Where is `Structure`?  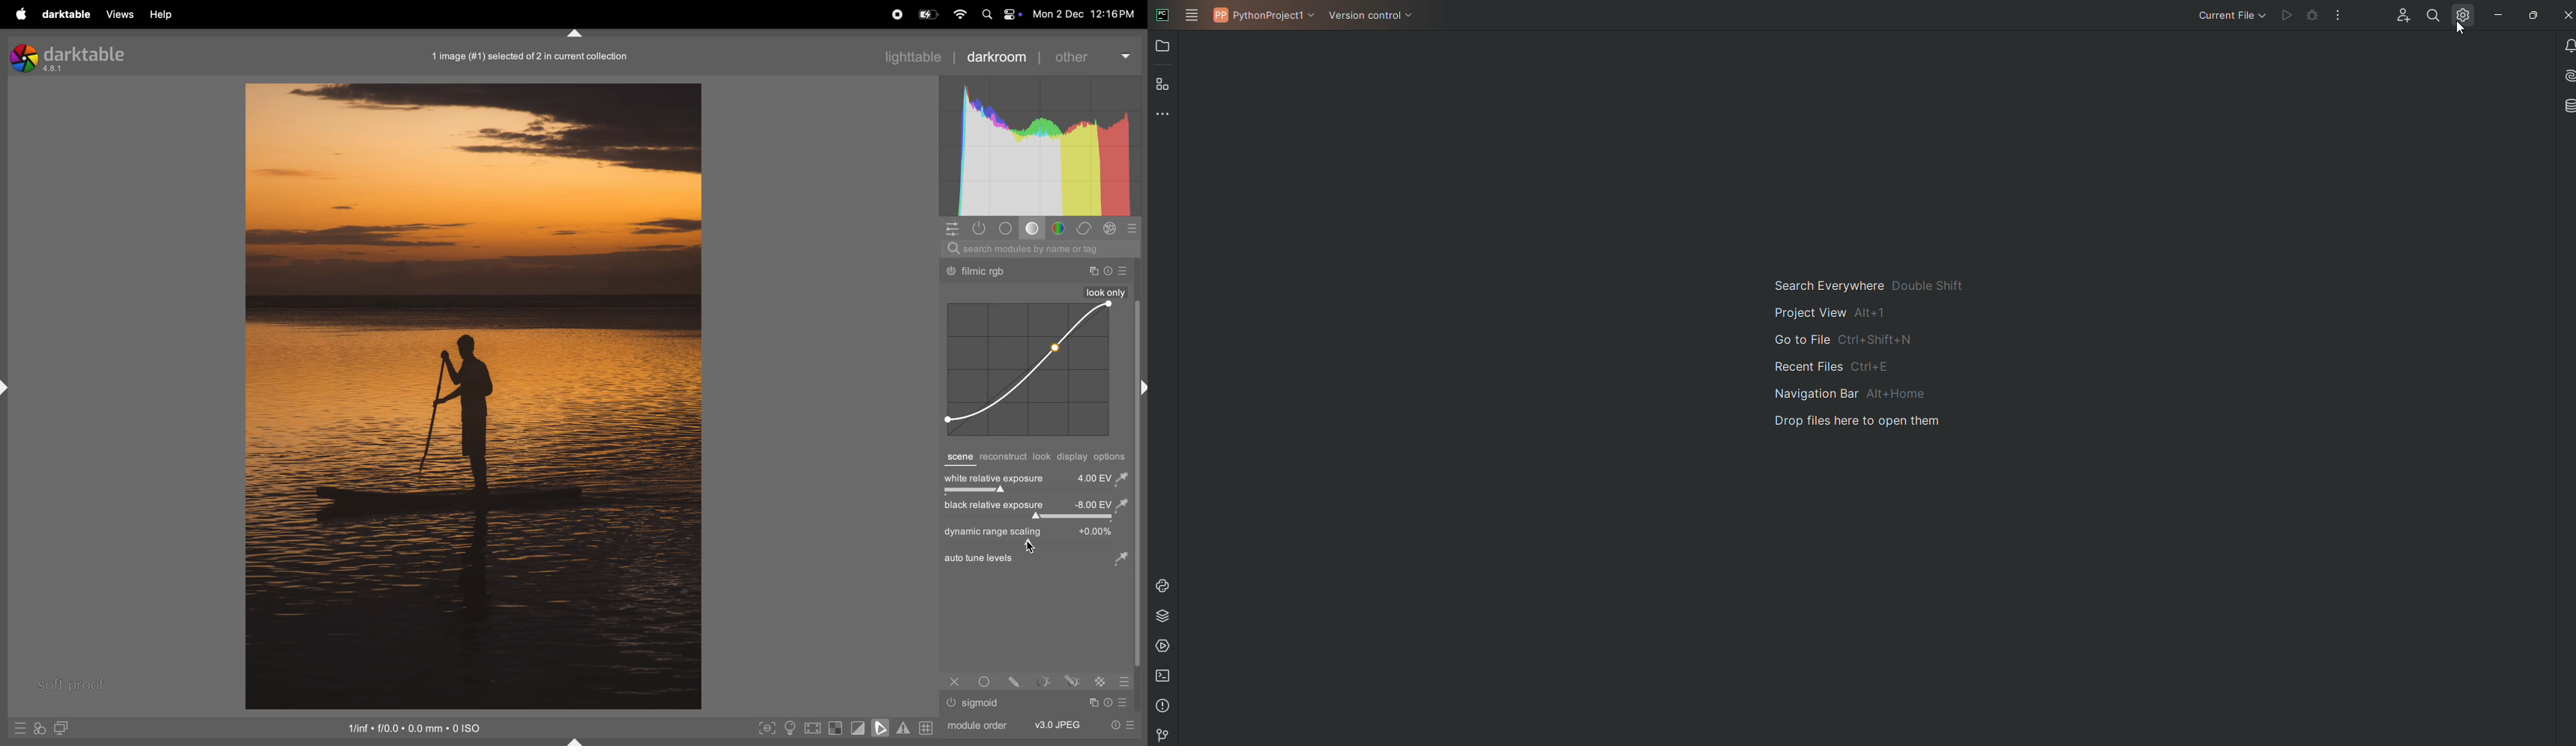
Structure is located at coordinates (1165, 85).